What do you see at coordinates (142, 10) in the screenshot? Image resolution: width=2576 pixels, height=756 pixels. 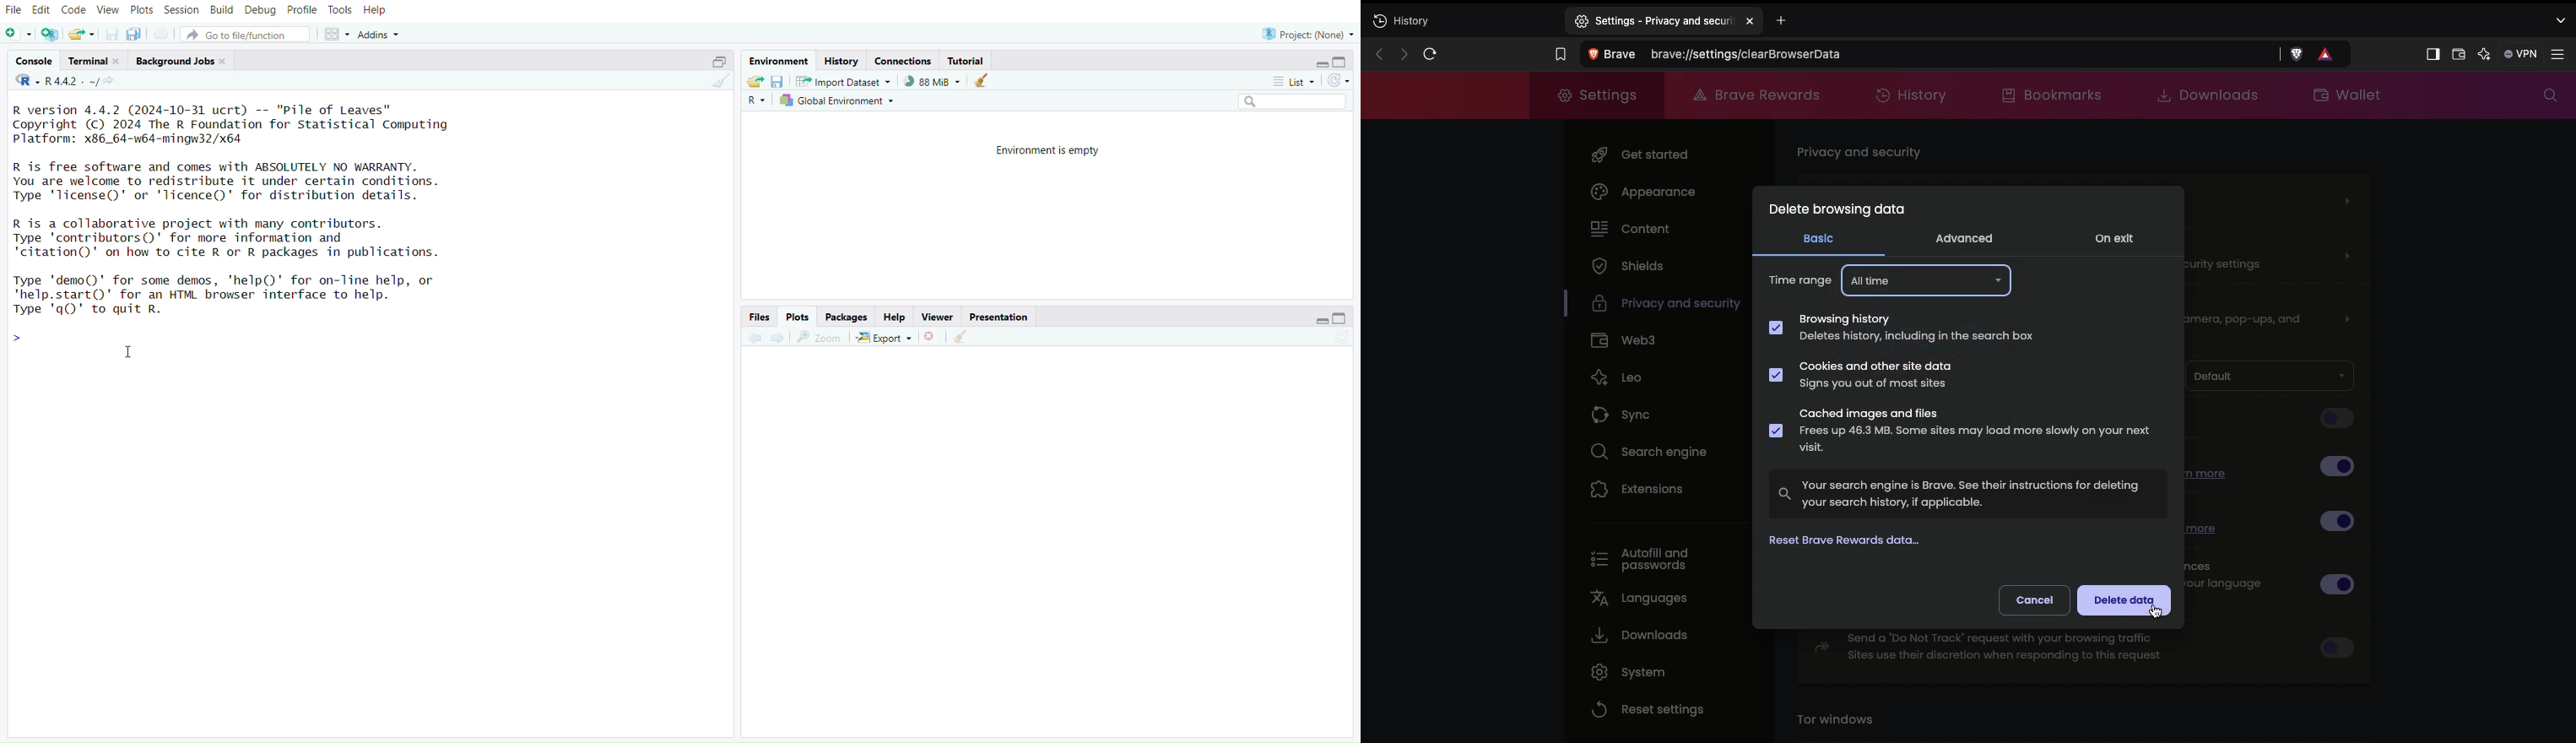 I see `plots` at bounding box center [142, 10].